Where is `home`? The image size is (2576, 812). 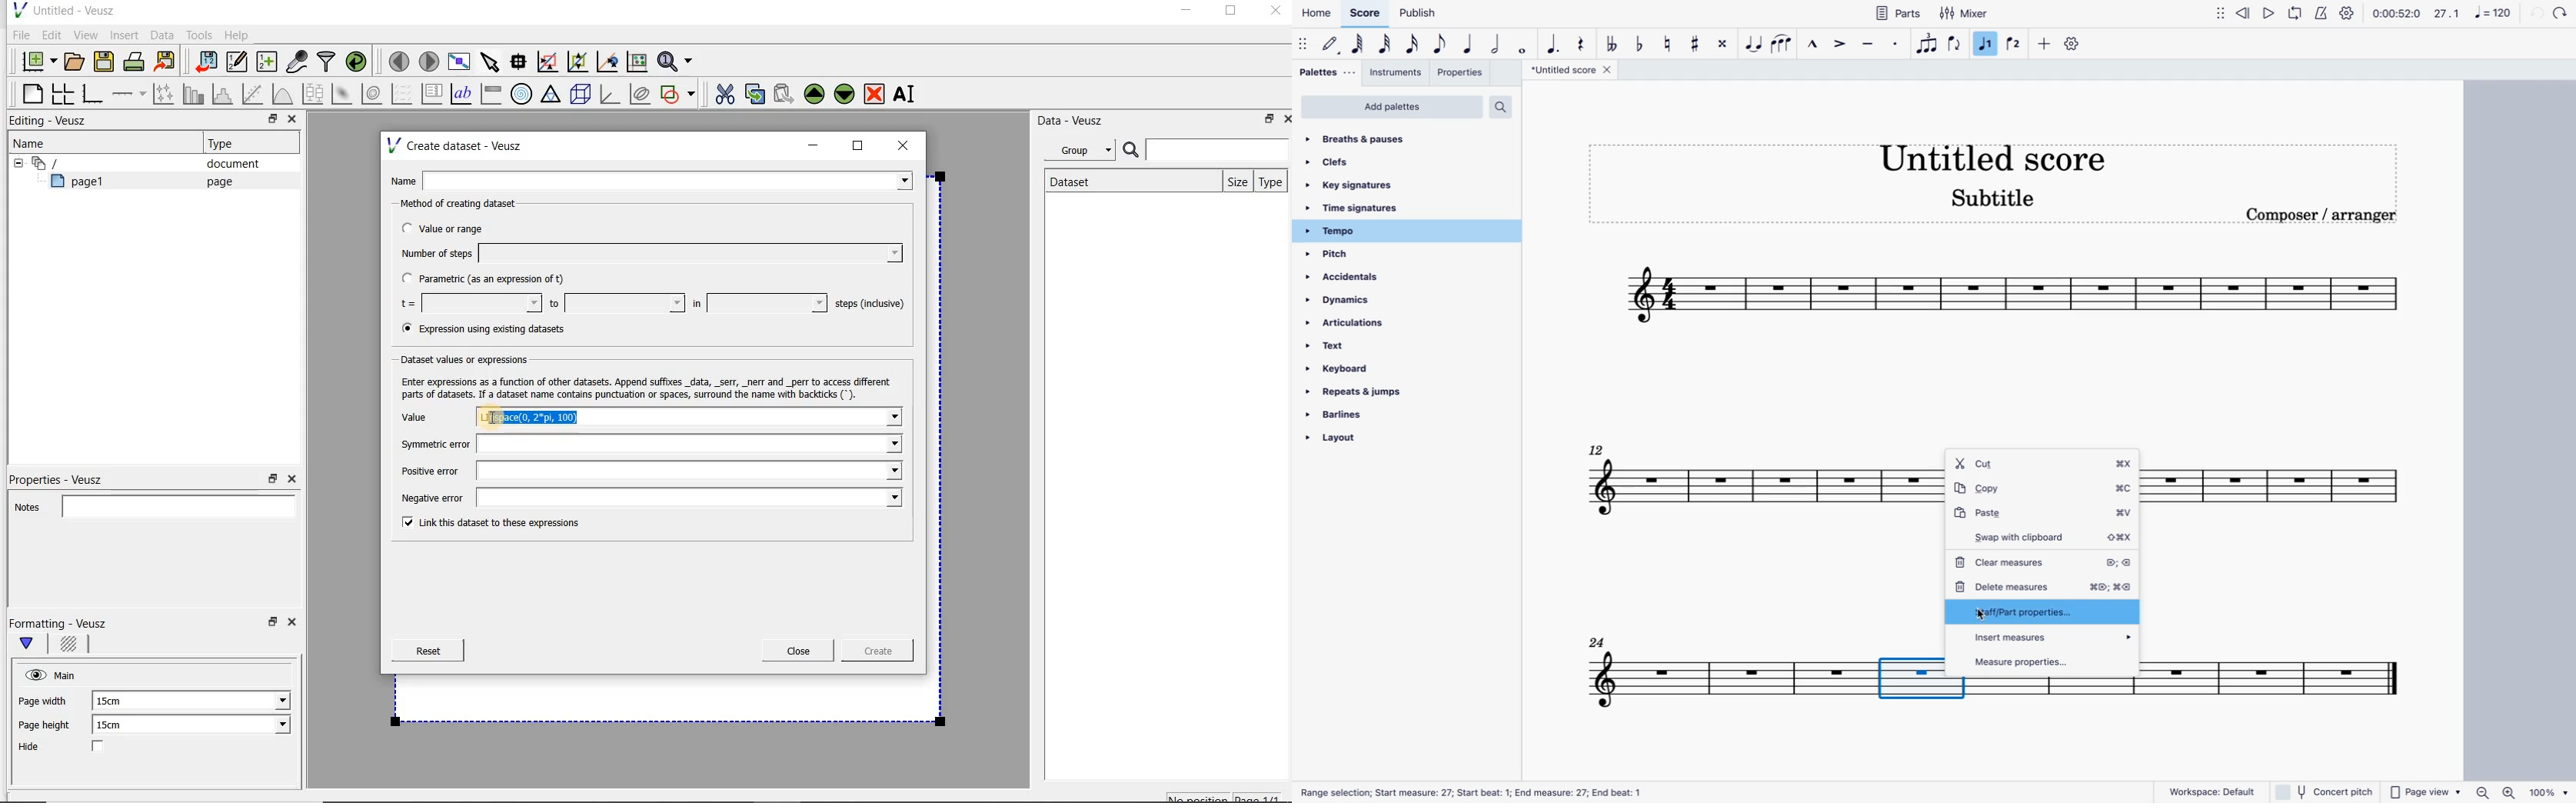 home is located at coordinates (1319, 12).